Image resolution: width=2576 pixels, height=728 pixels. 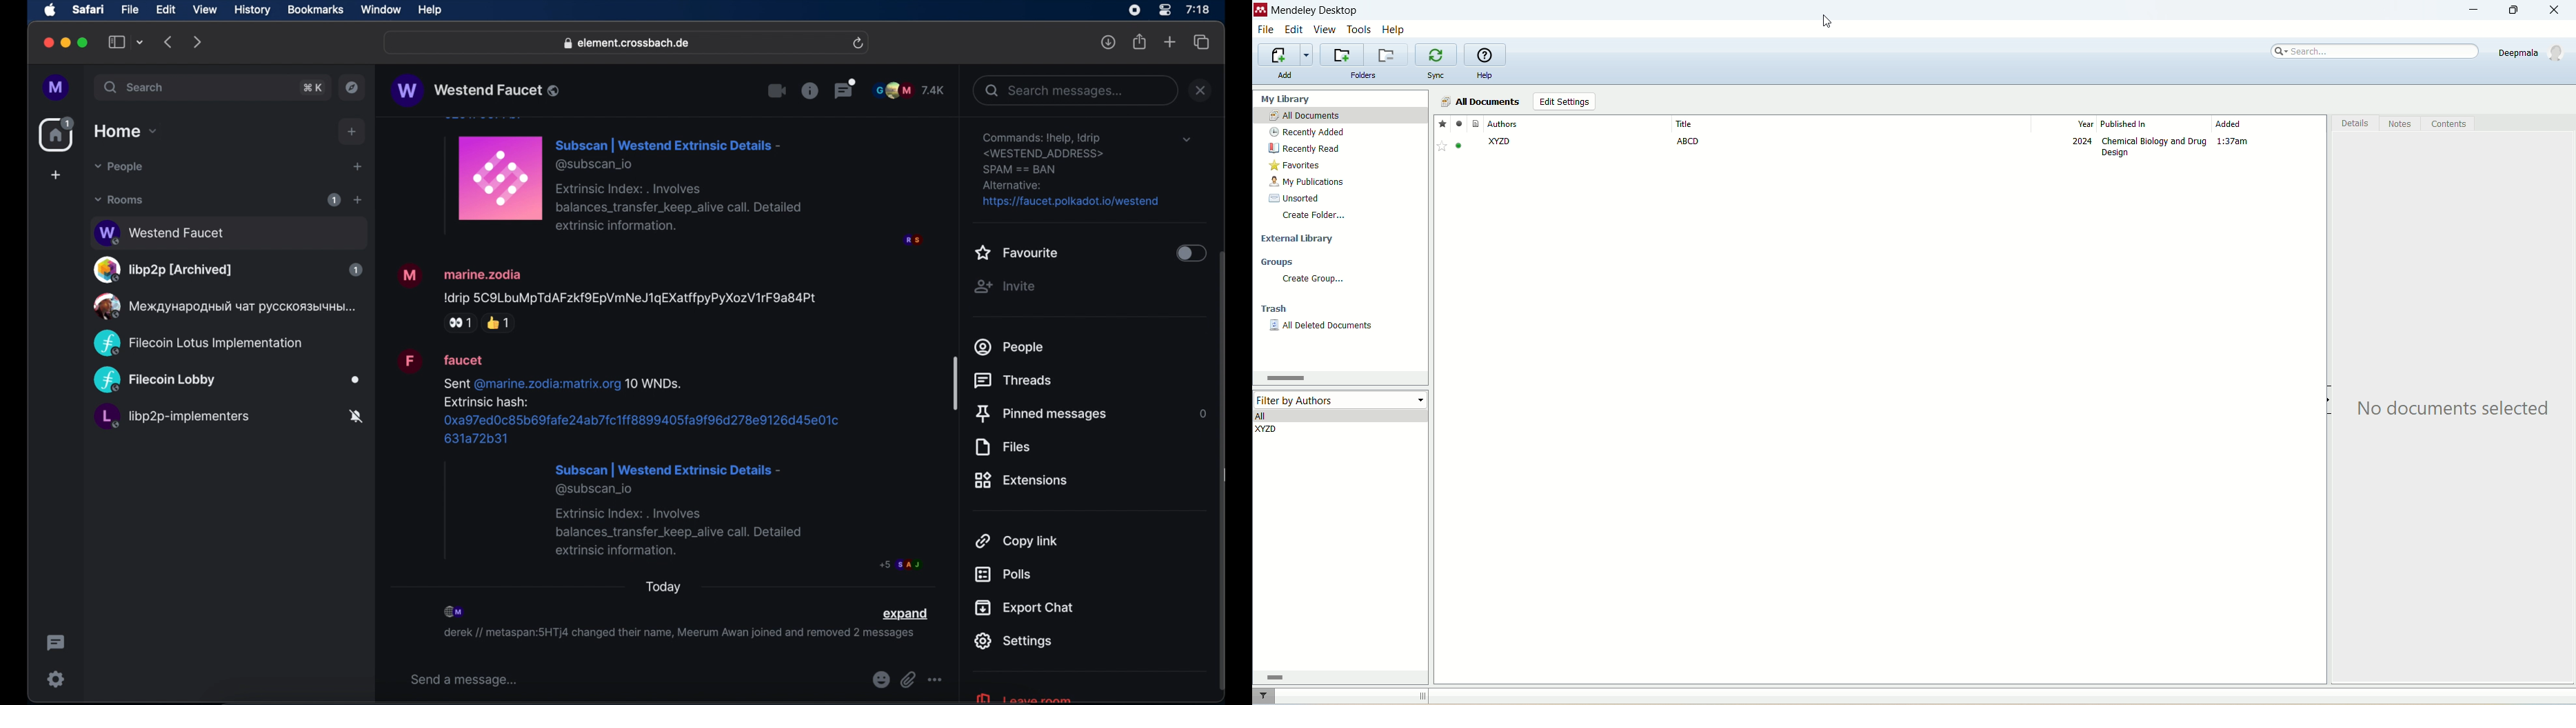 I want to click on recently read, so click(x=1304, y=148).